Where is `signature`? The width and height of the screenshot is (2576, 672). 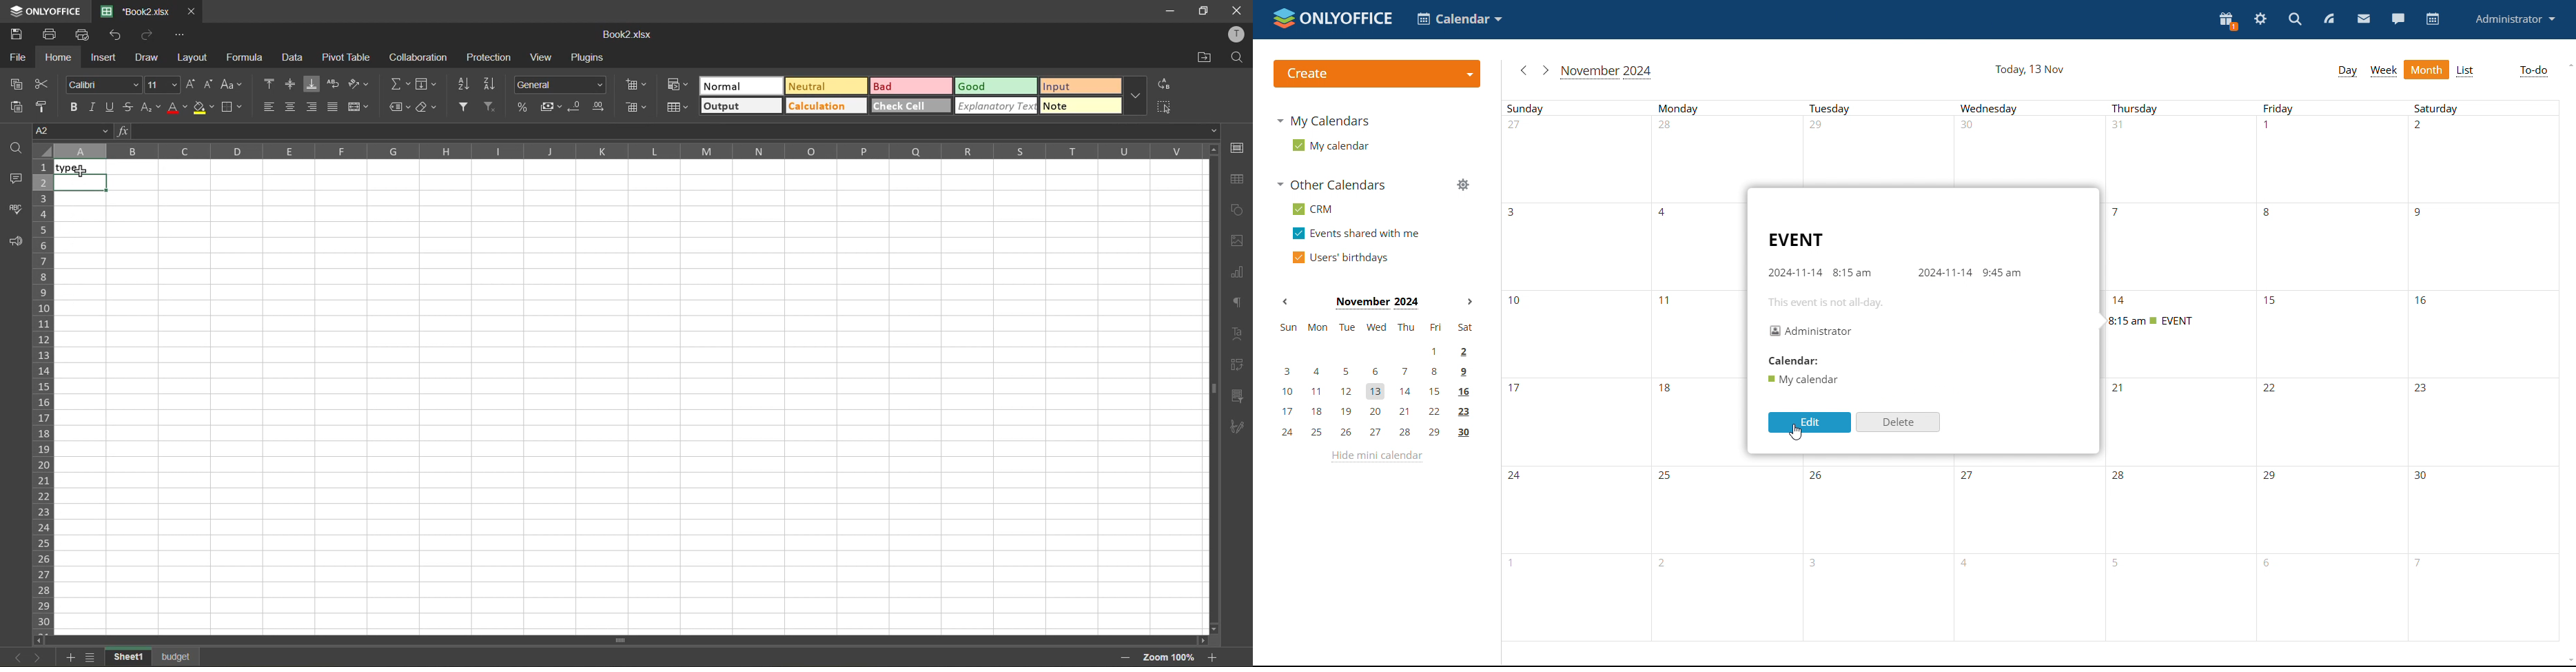 signature is located at coordinates (1241, 428).